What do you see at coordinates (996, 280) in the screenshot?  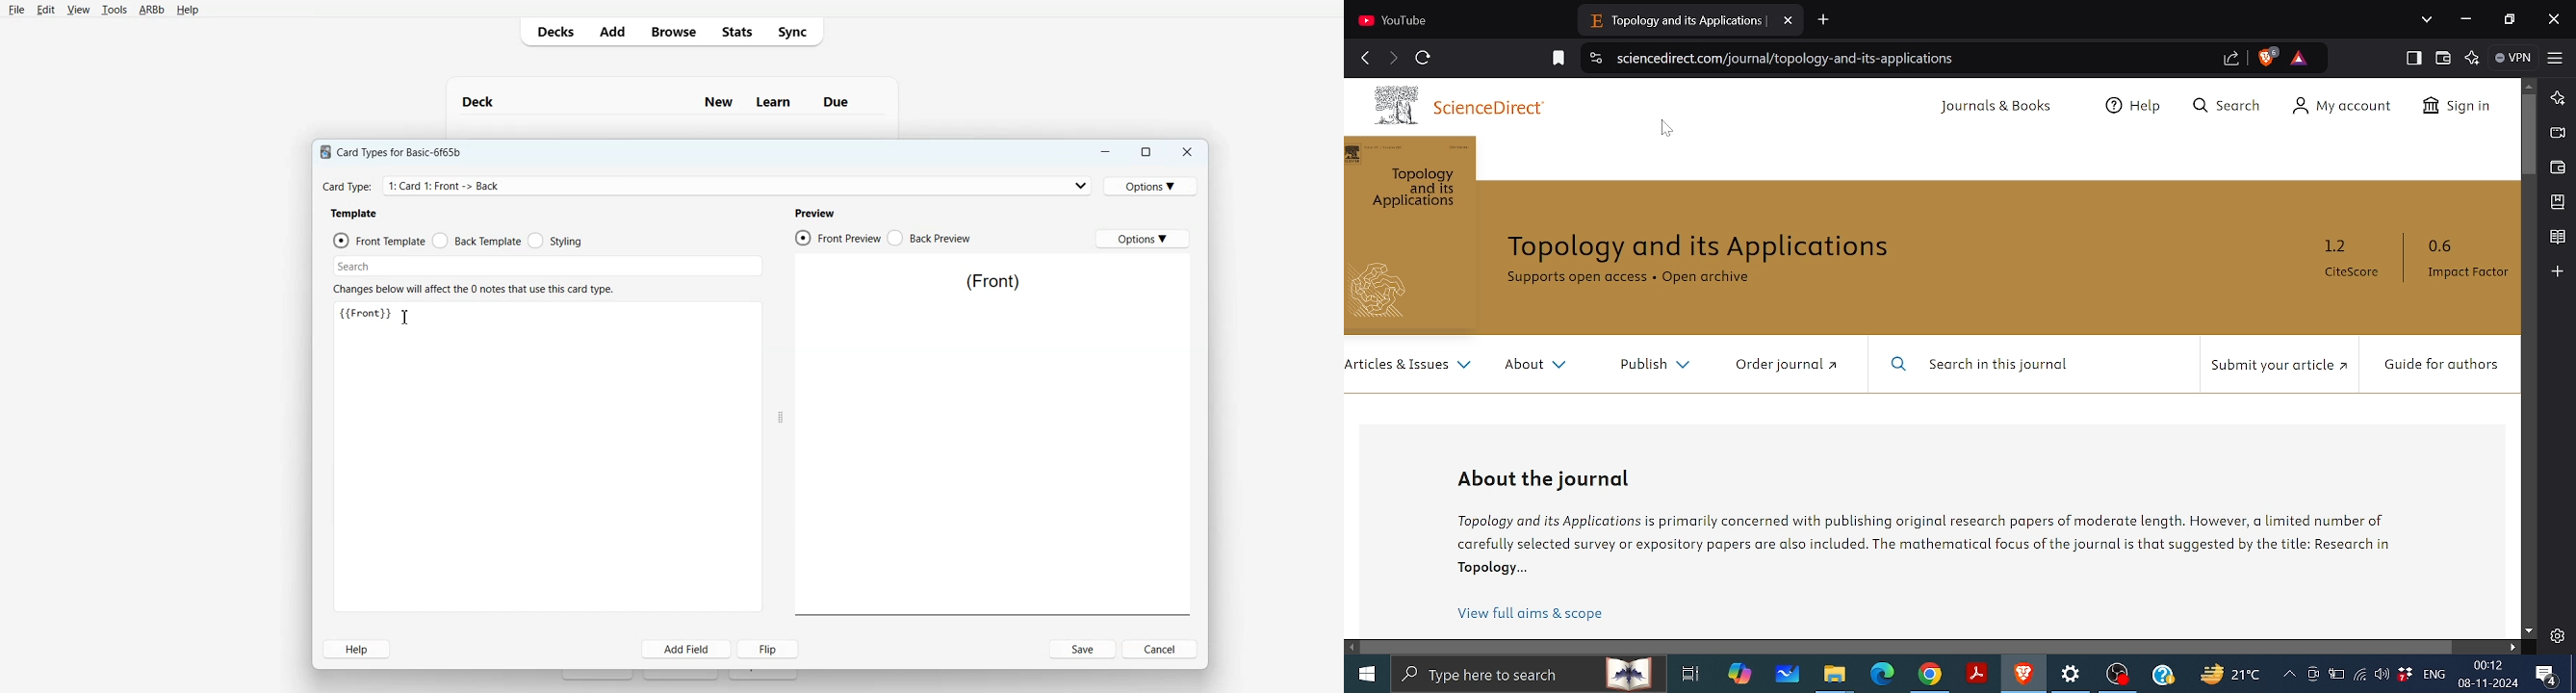 I see `Text 5` at bounding box center [996, 280].